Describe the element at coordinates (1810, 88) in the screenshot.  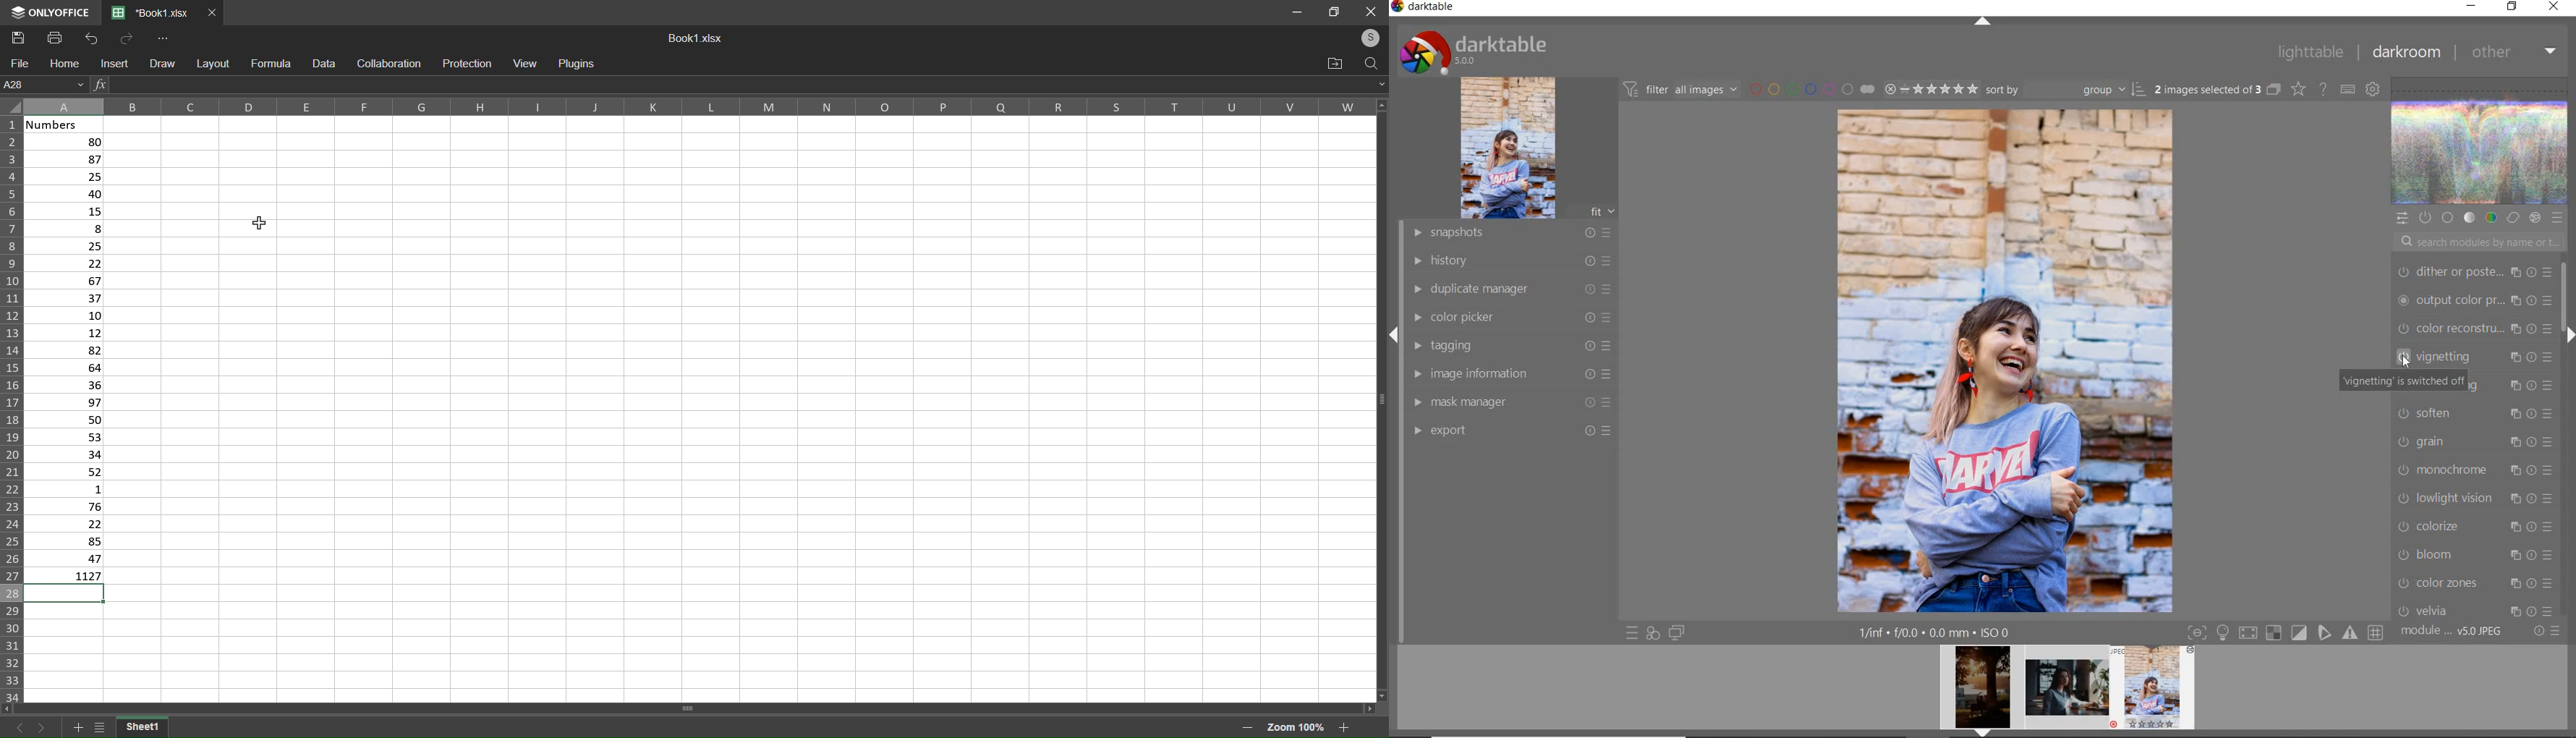
I see `filter by image color label` at that location.